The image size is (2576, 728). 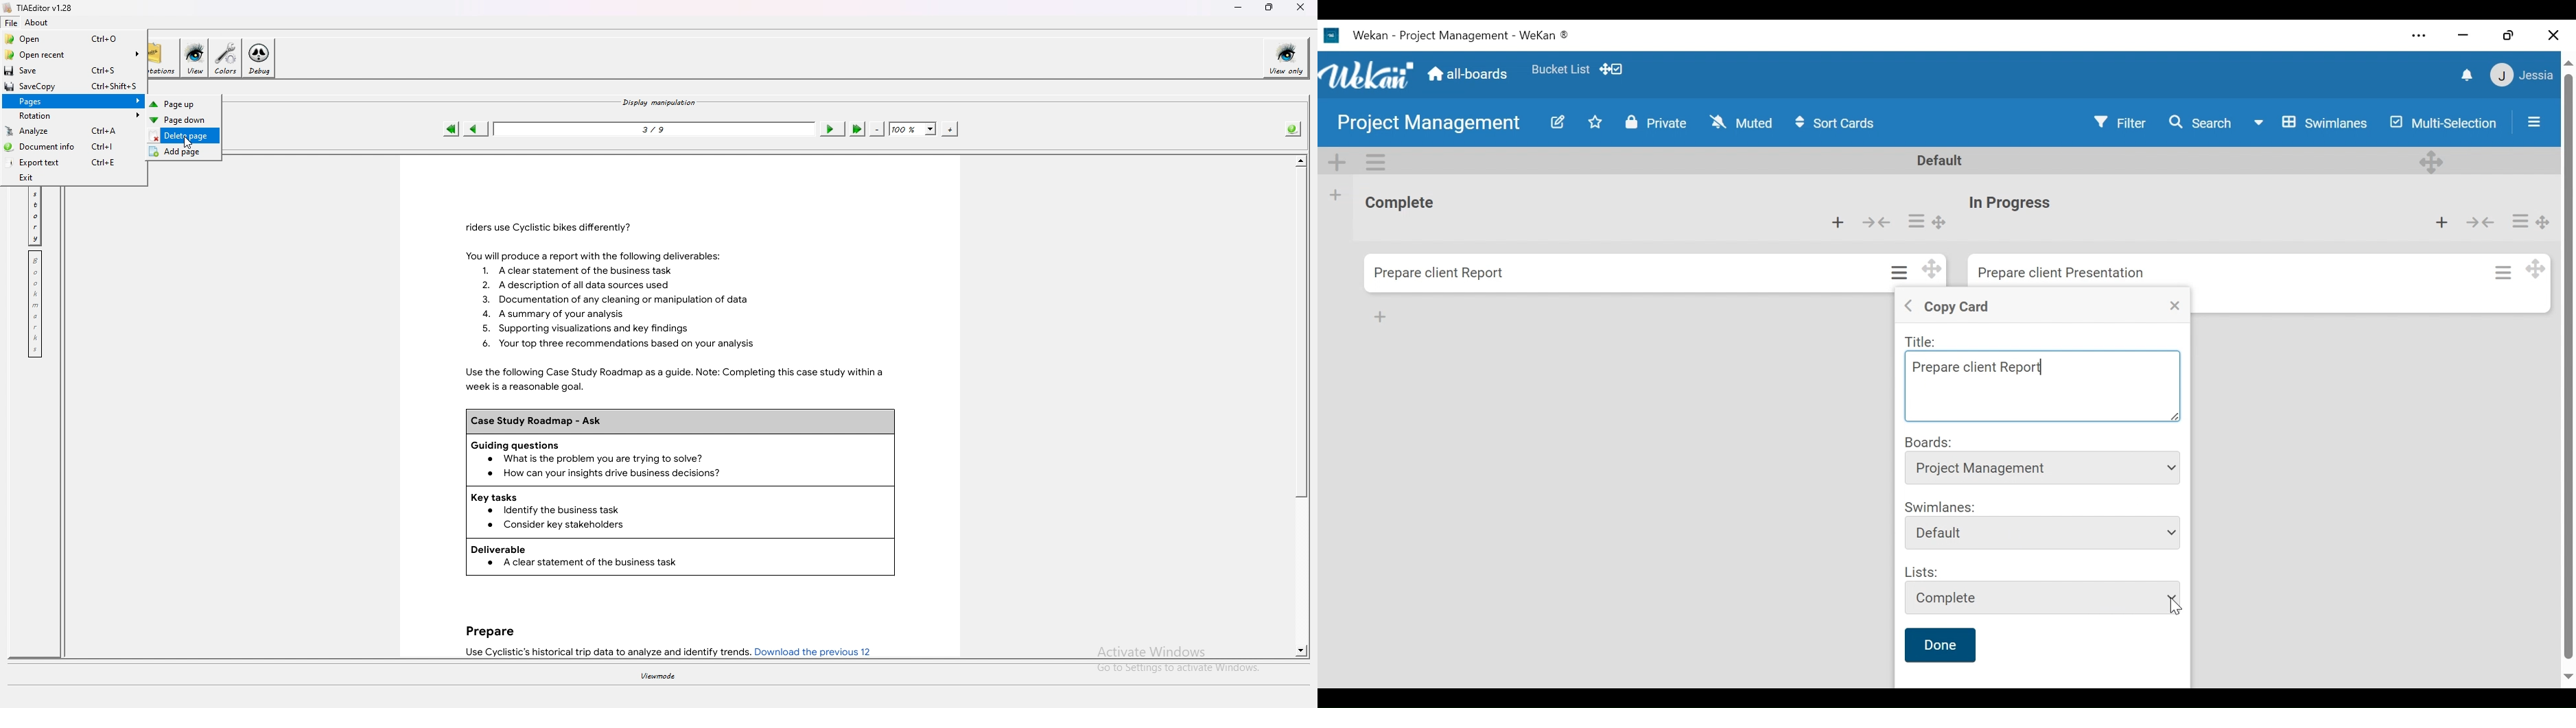 What do you see at coordinates (670, 379) in the screenshot?
I see `Use the following Case Study Roadmap as a guide. Note: Completing this case study within a
week is a reasonable goal.` at bounding box center [670, 379].